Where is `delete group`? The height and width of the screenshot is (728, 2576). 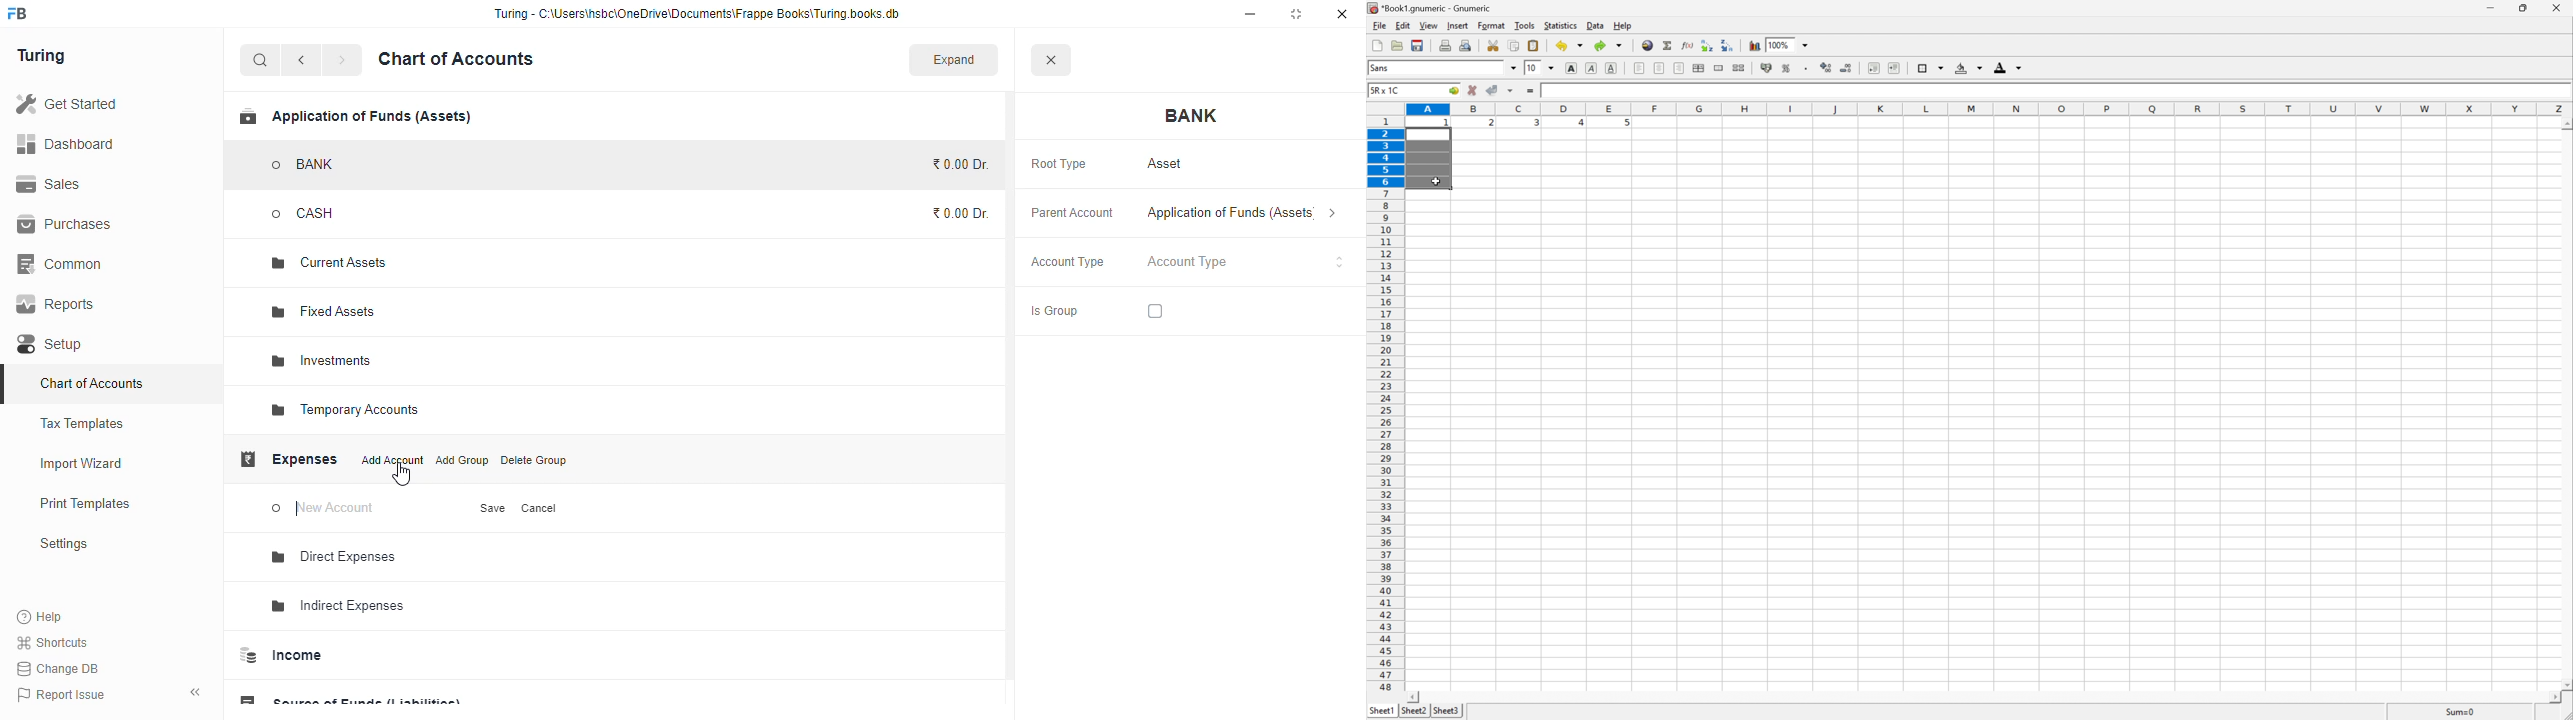
delete group is located at coordinates (533, 460).